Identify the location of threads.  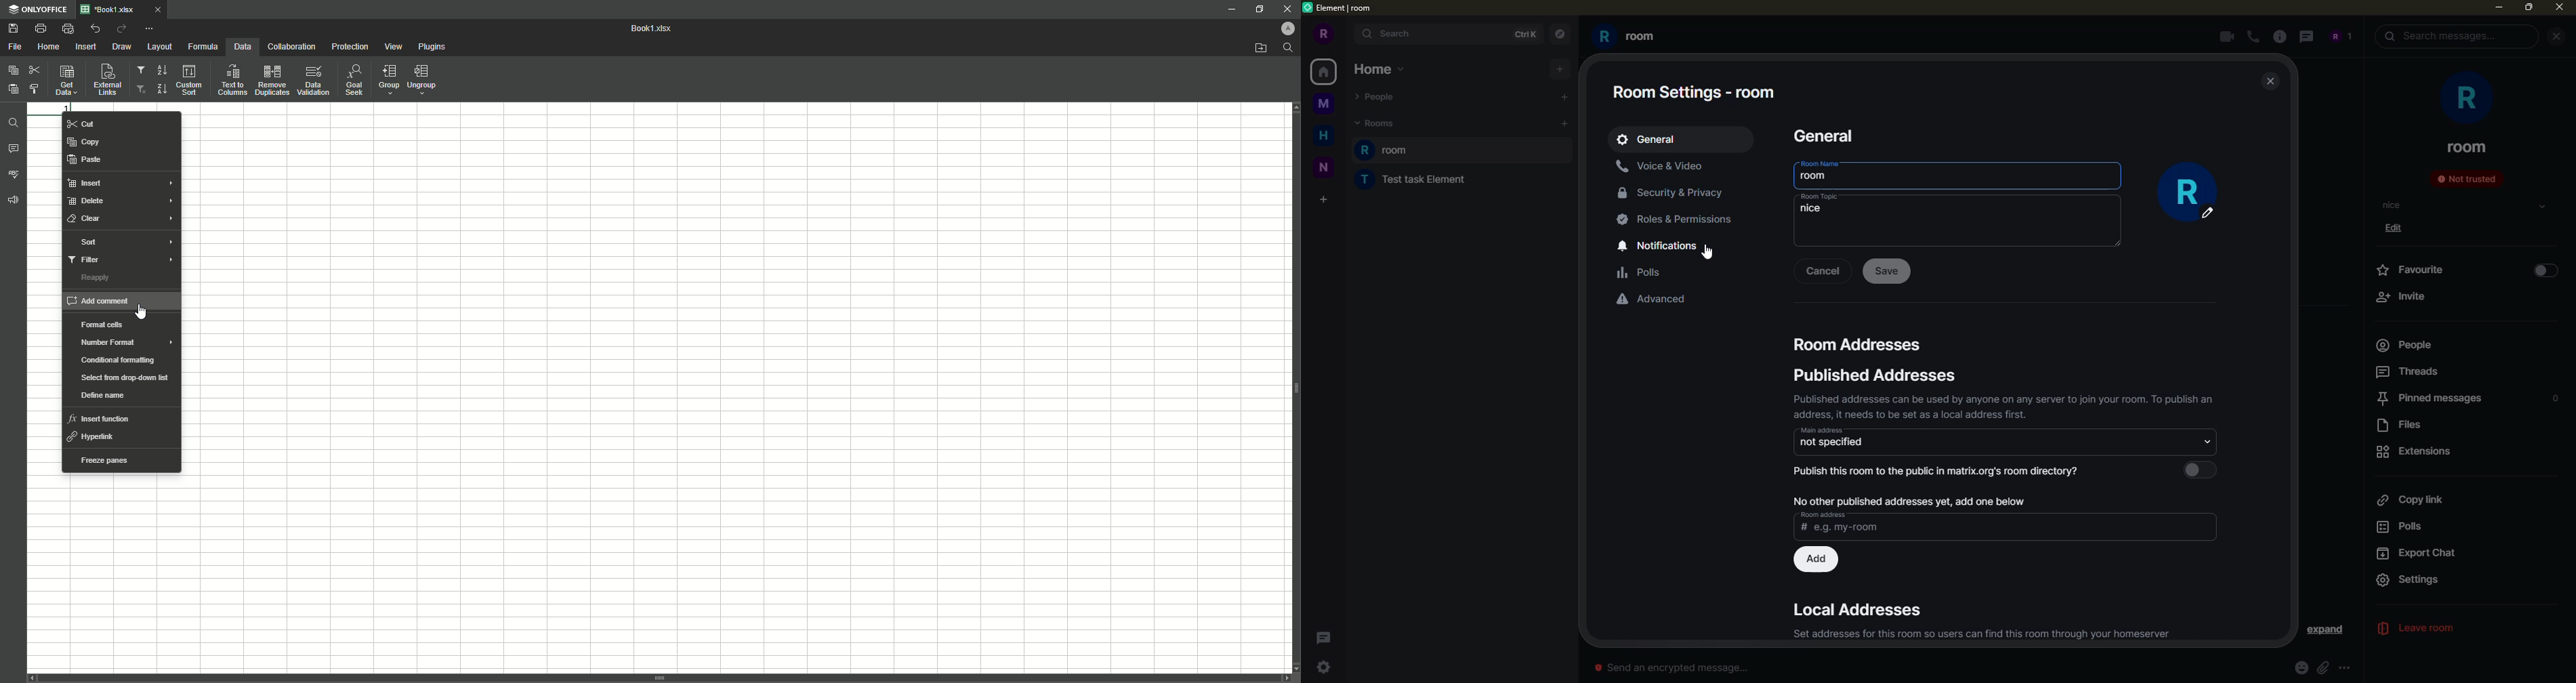
(2409, 371).